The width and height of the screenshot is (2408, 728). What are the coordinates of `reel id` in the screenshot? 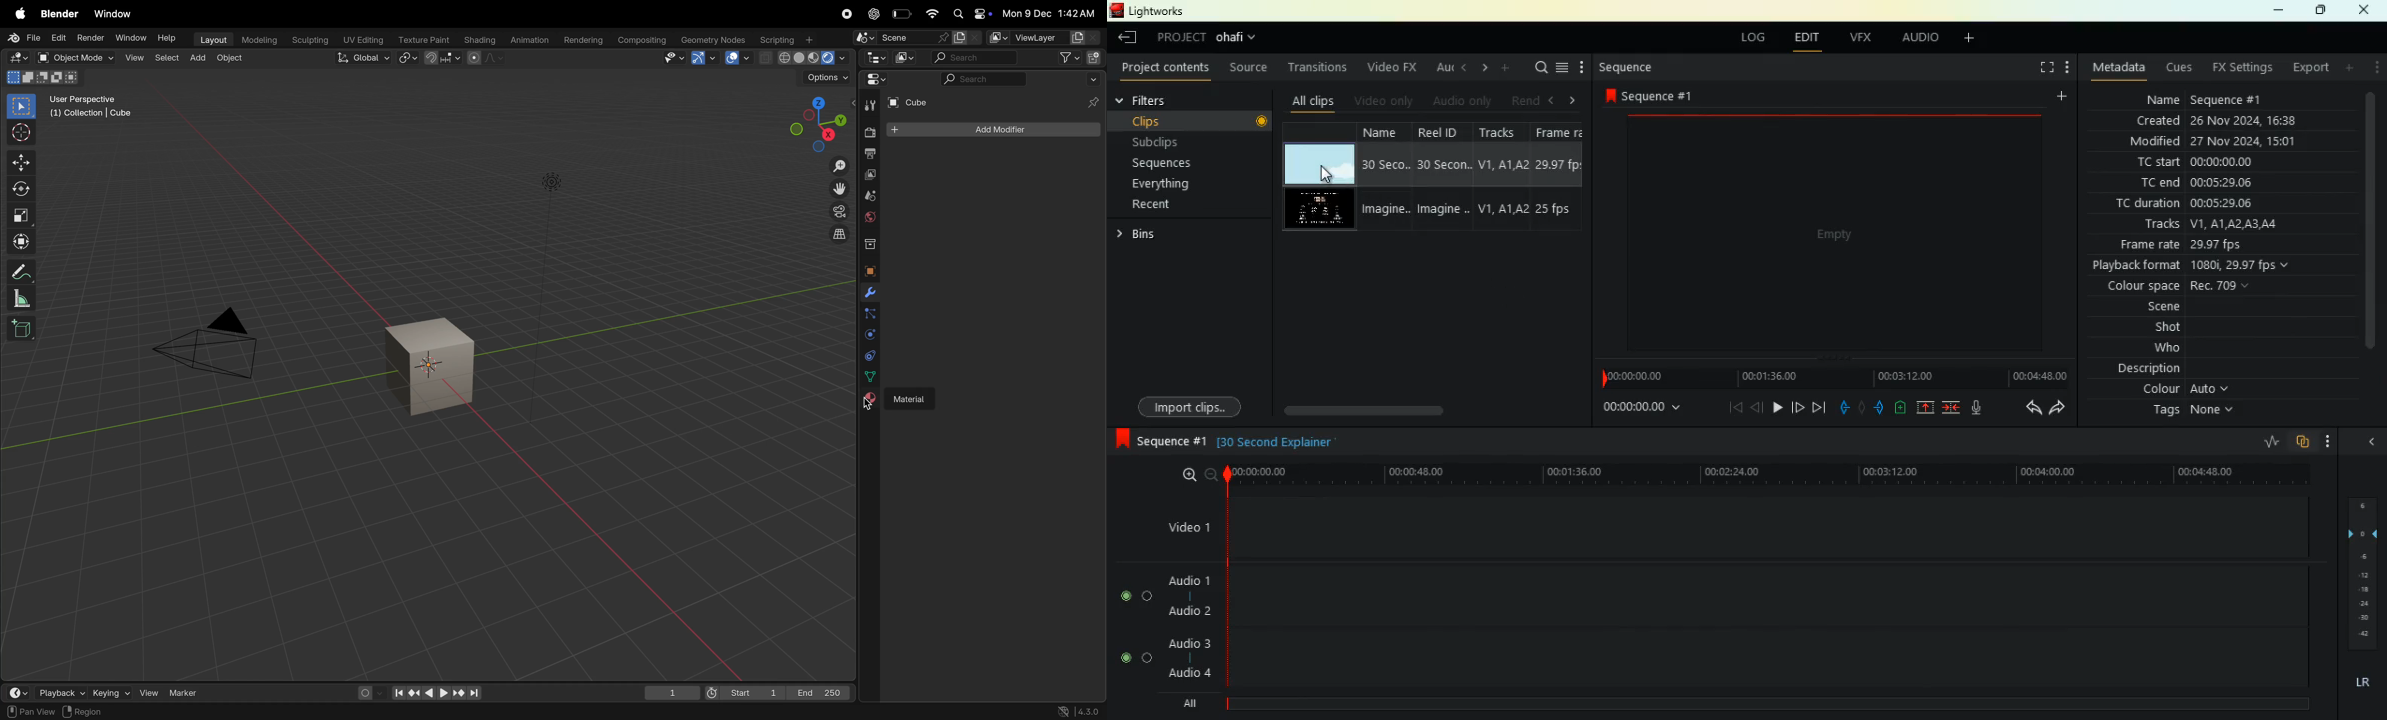 It's located at (1444, 175).